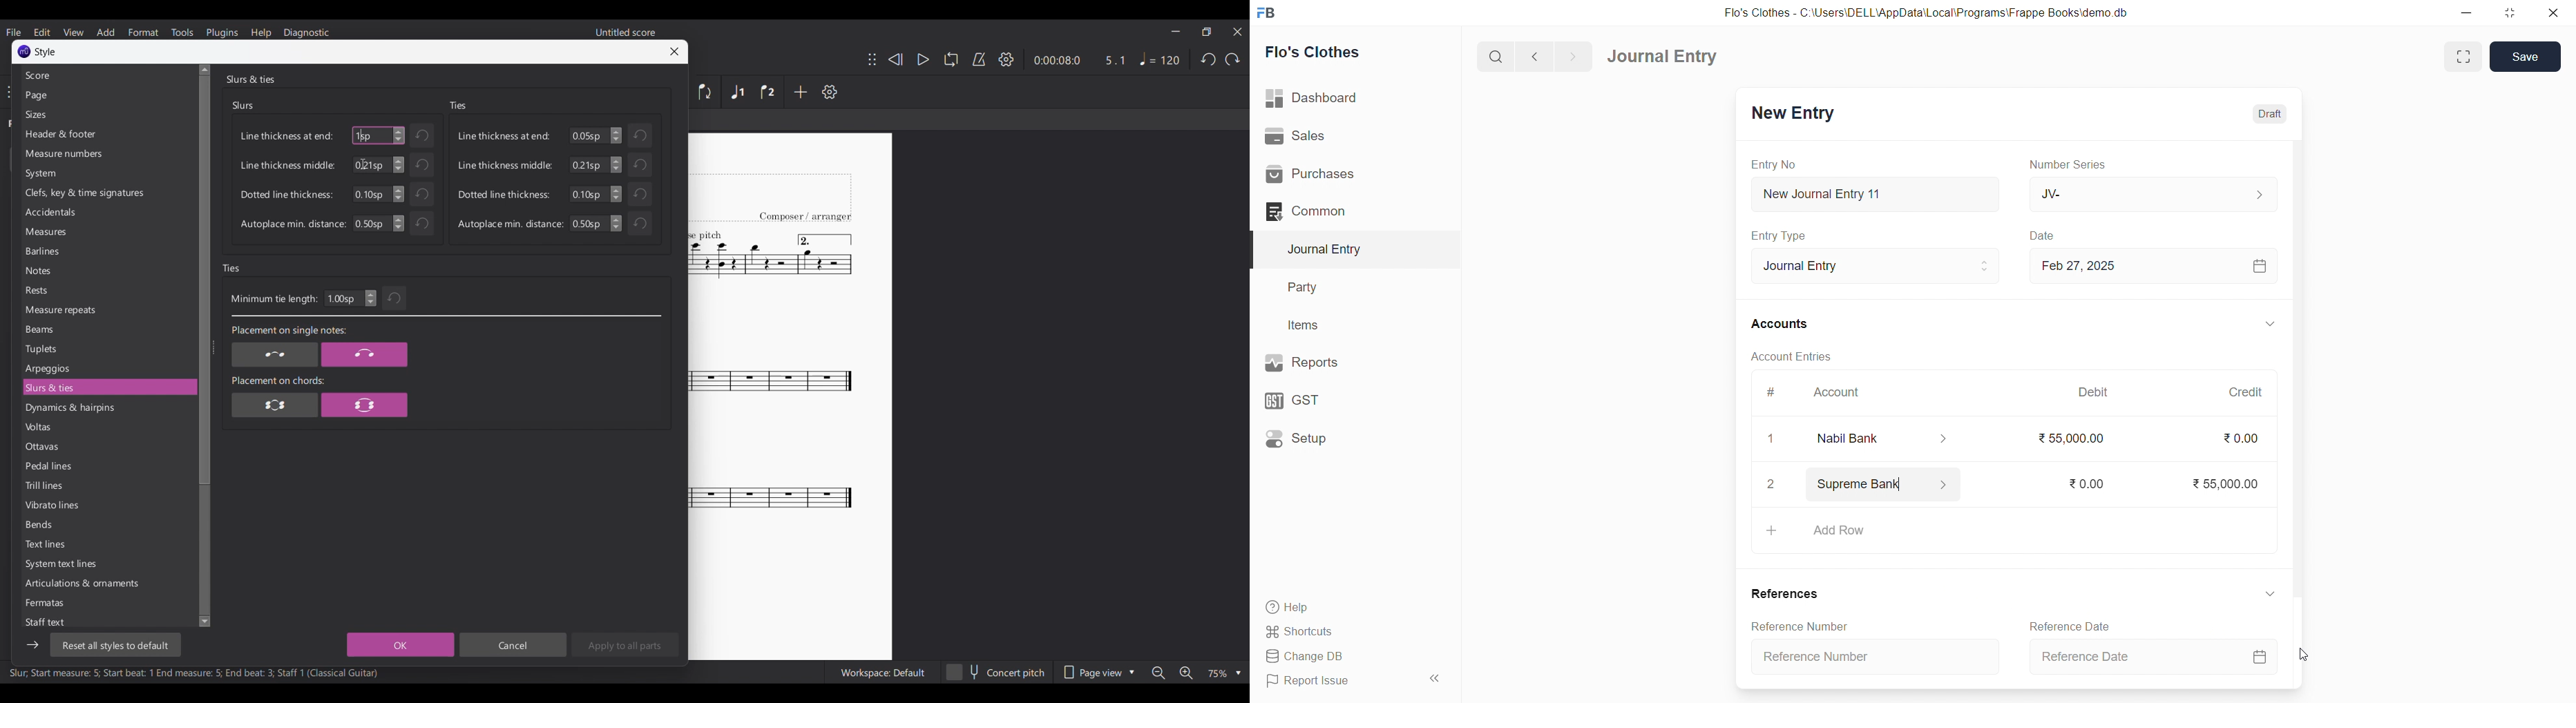 The width and height of the screenshot is (2576, 728). Describe the element at coordinates (2510, 12) in the screenshot. I see `resize` at that location.